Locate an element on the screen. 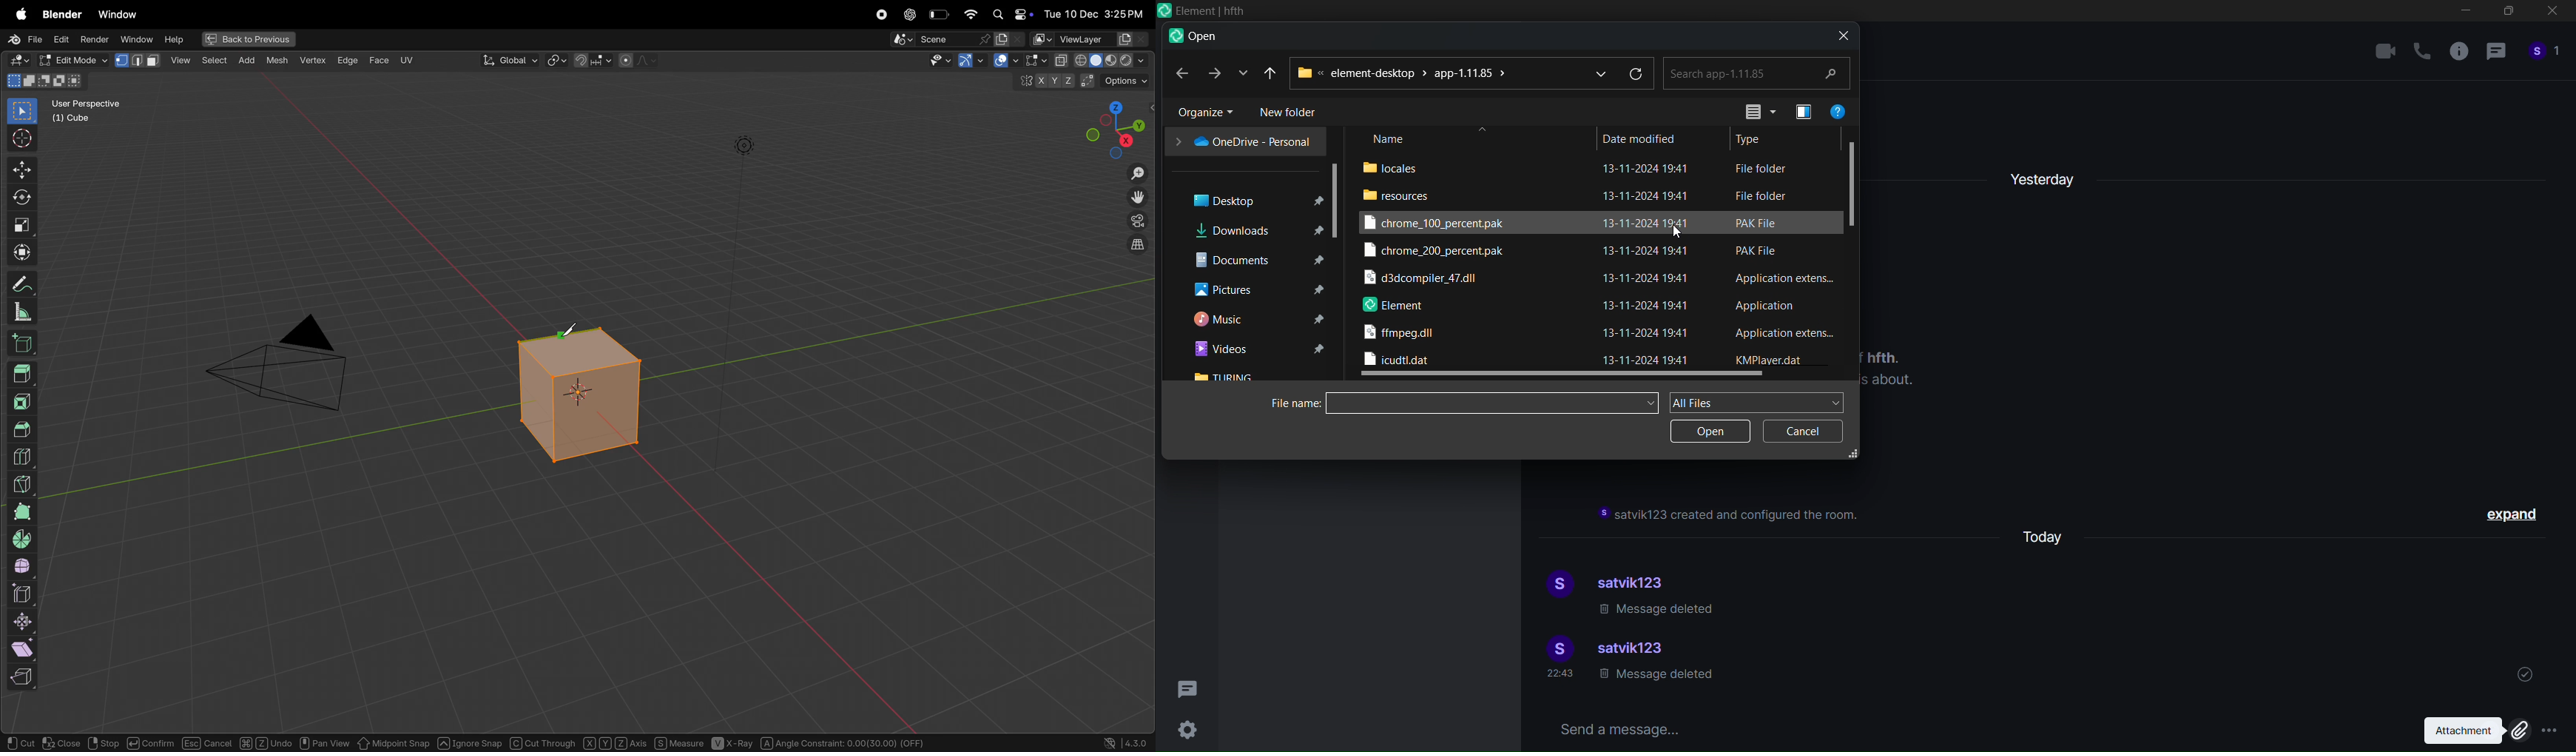 The height and width of the screenshot is (756, 2576). zoom is located at coordinates (1136, 175).